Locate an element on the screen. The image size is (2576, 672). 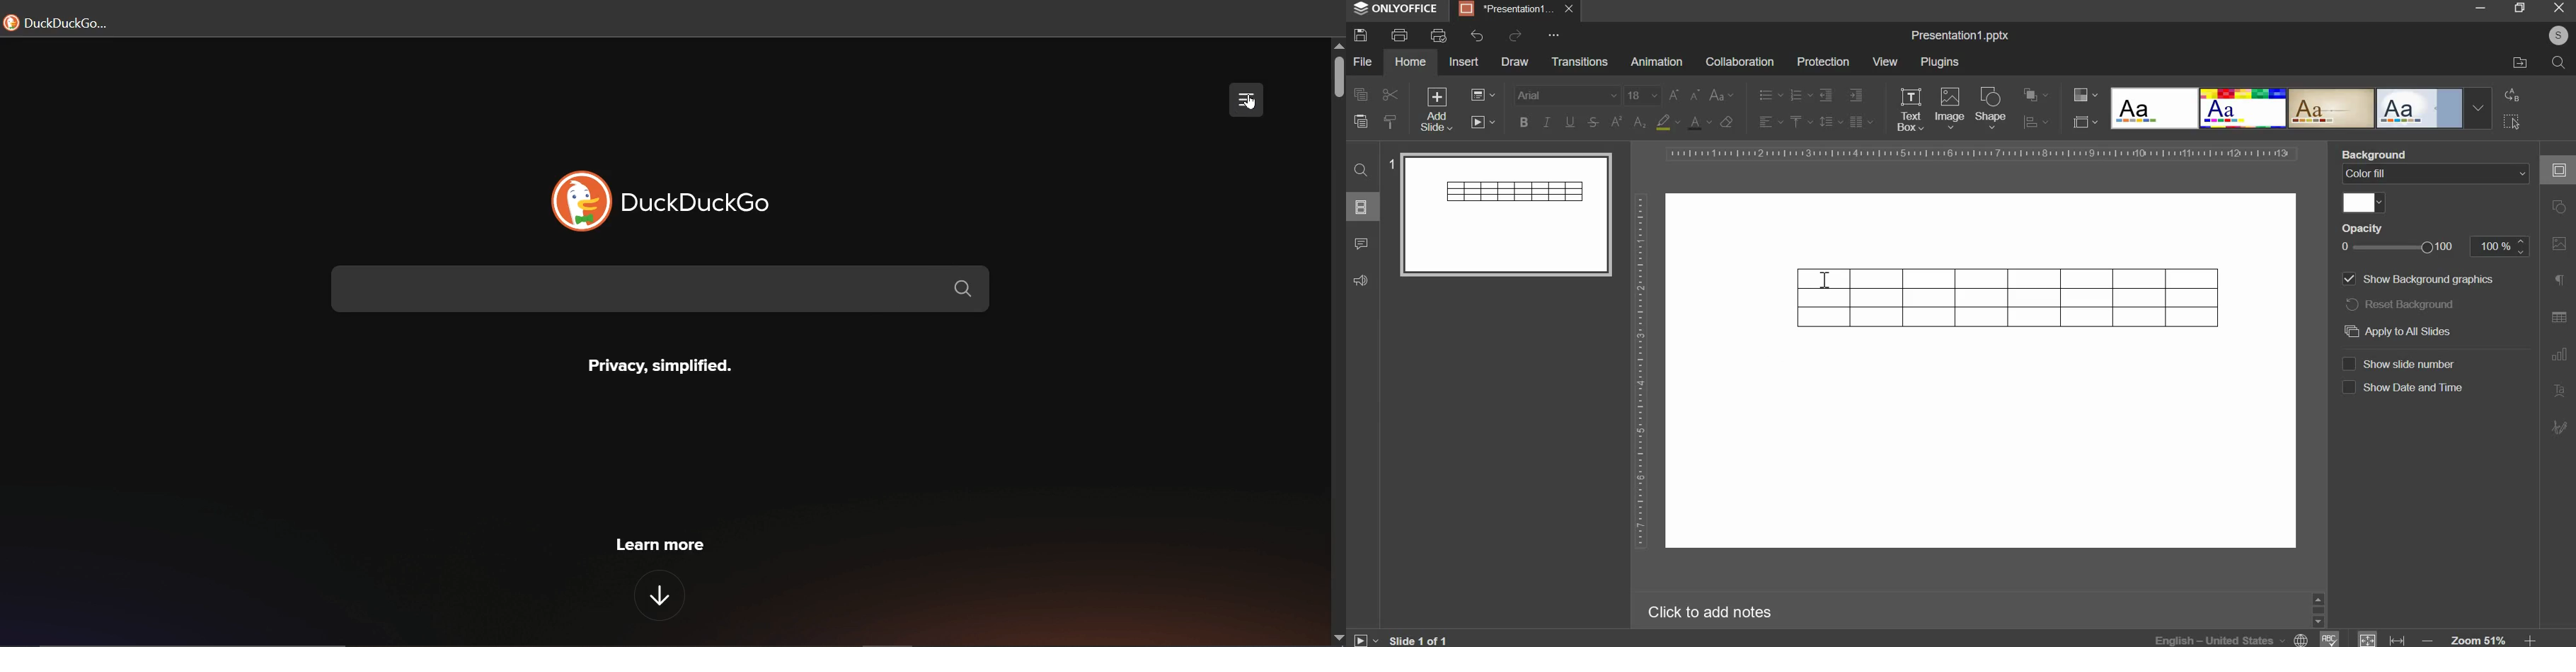
text color is located at coordinates (1699, 122).